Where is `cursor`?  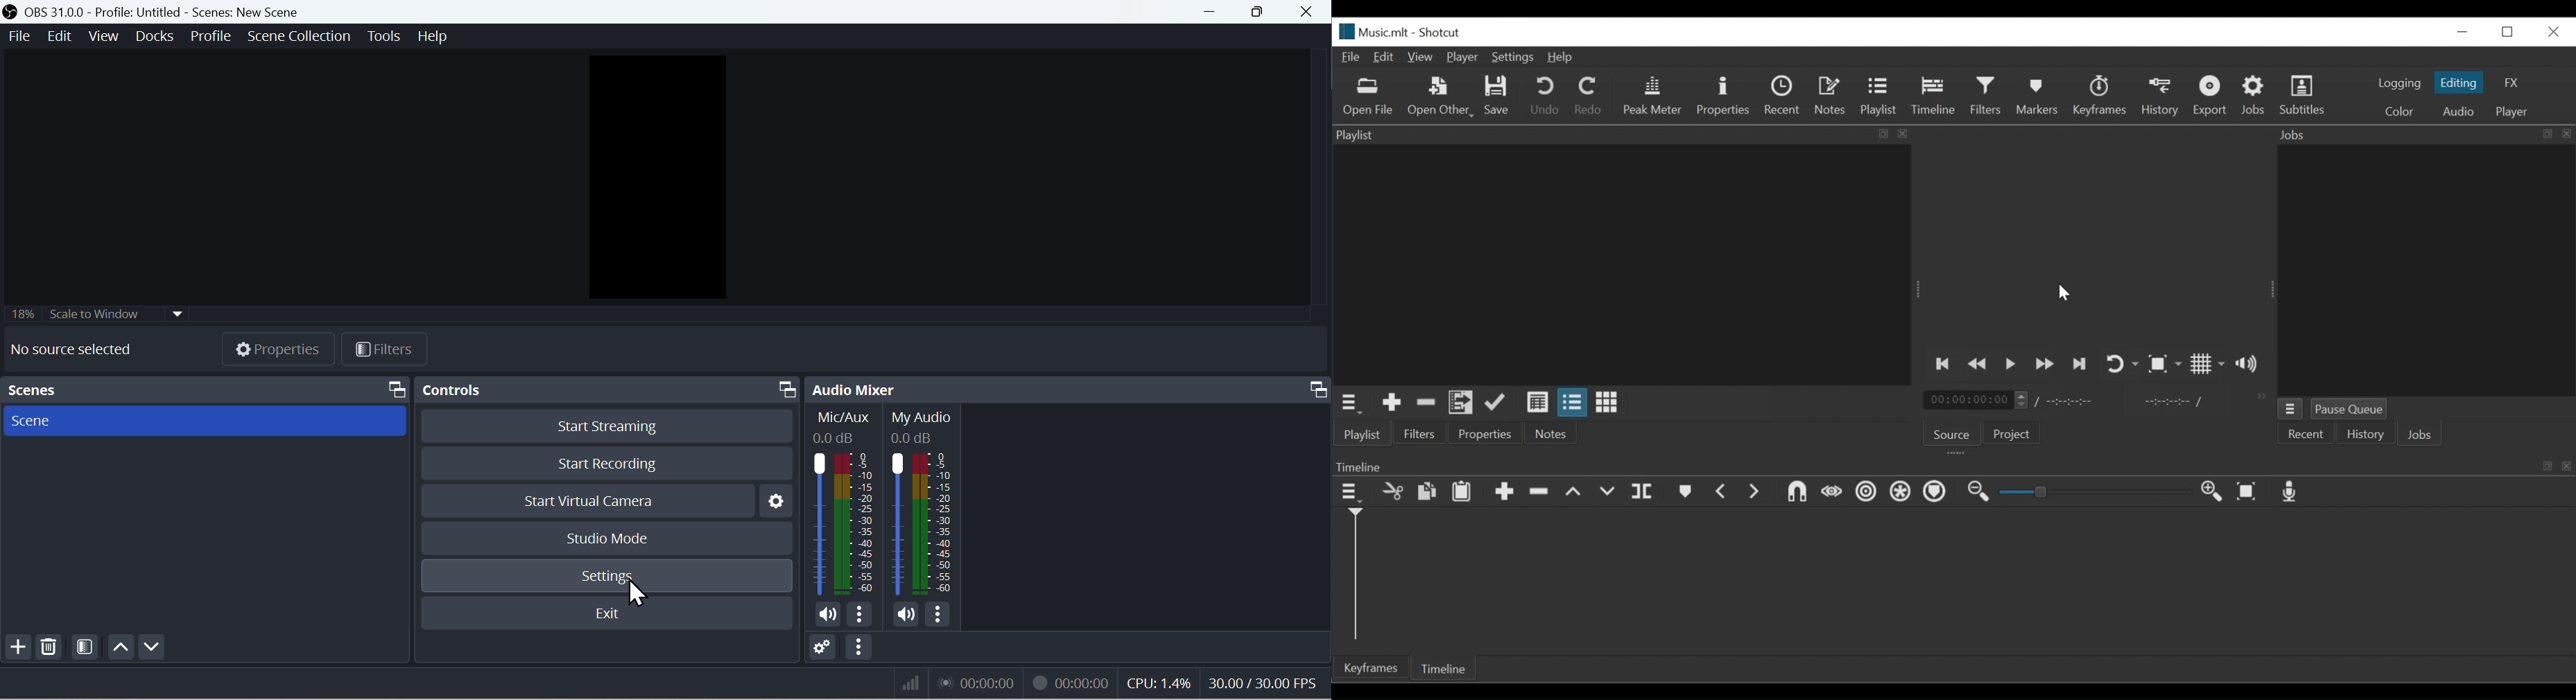
cursor is located at coordinates (637, 595).